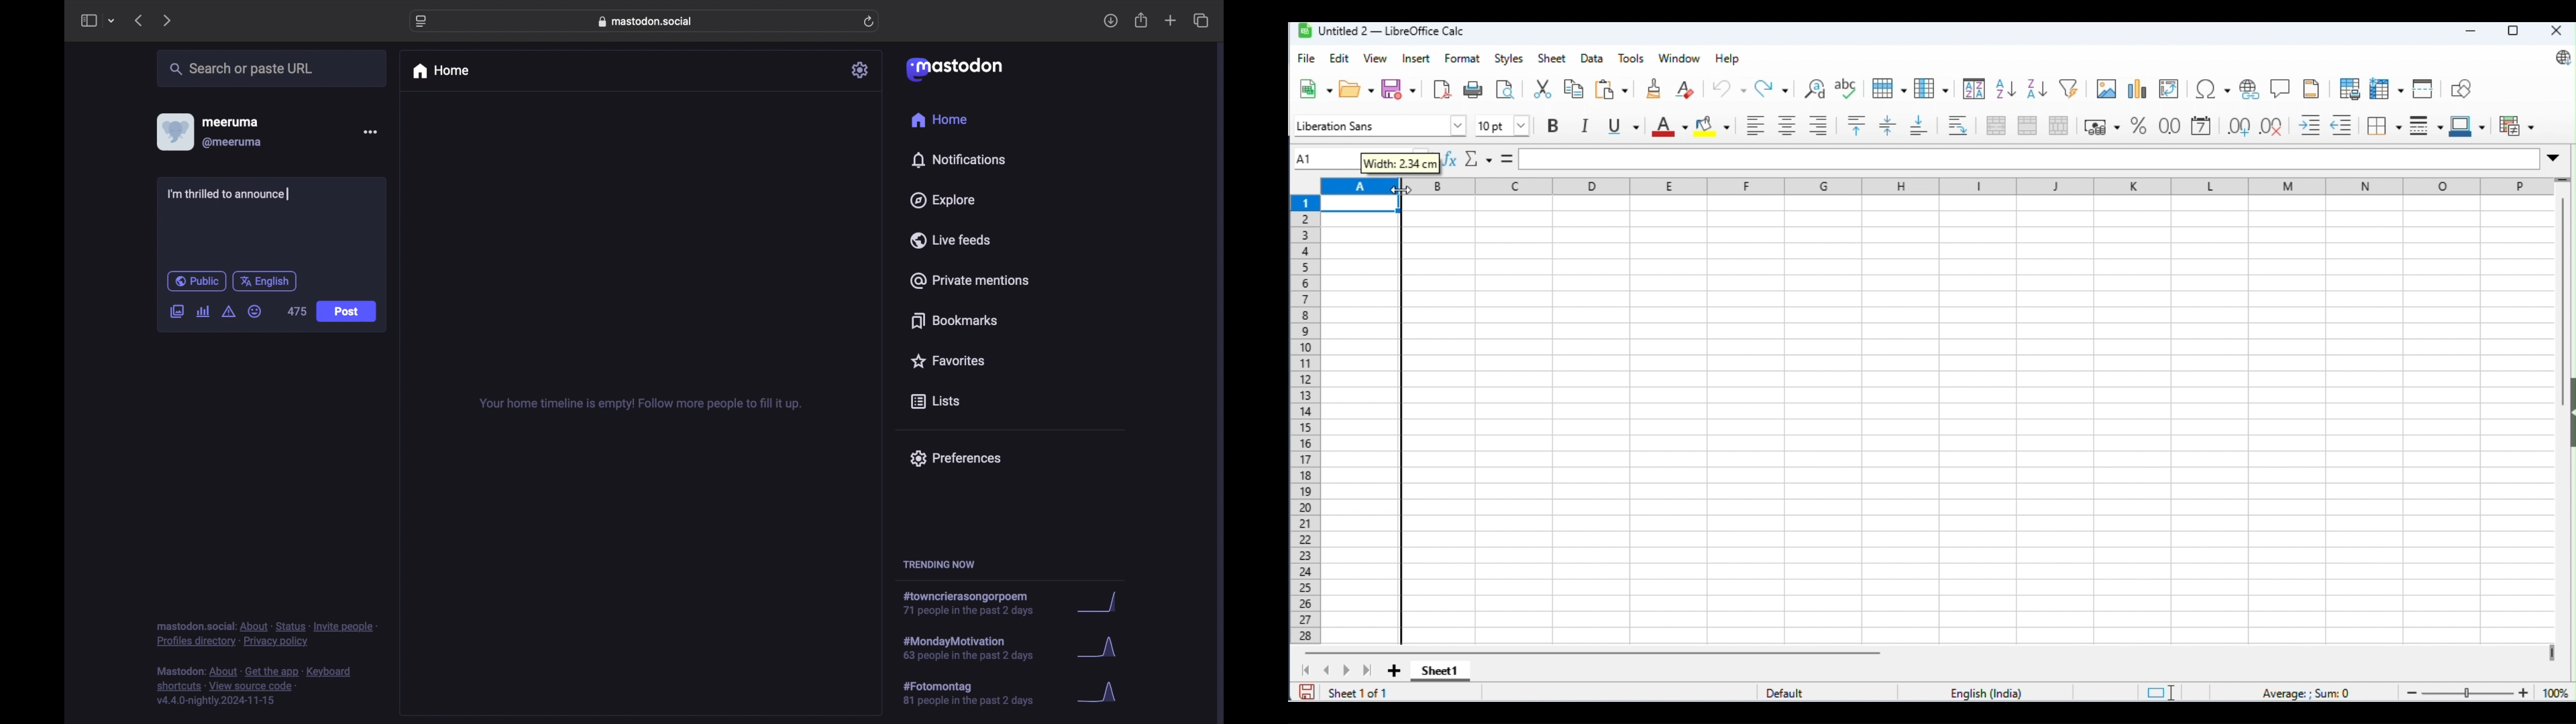 This screenshot has height=728, width=2576. What do you see at coordinates (2559, 58) in the screenshot?
I see `update` at bounding box center [2559, 58].